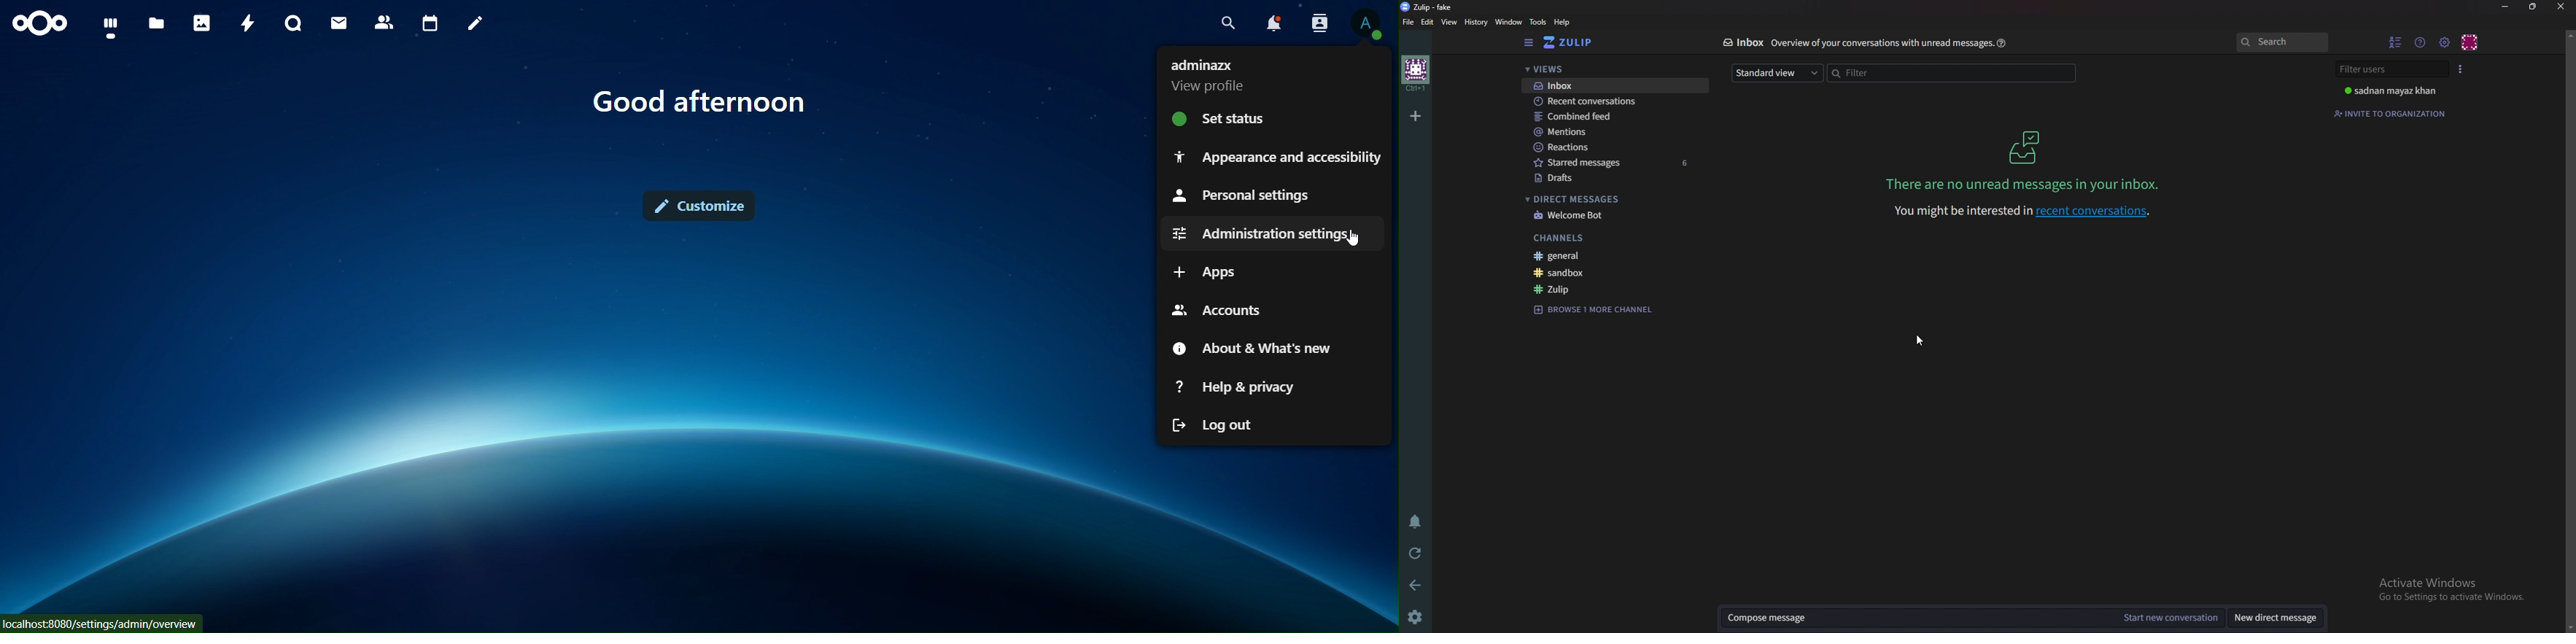 The height and width of the screenshot is (644, 2576). What do you see at coordinates (1412, 584) in the screenshot?
I see `back` at bounding box center [1412, 584].